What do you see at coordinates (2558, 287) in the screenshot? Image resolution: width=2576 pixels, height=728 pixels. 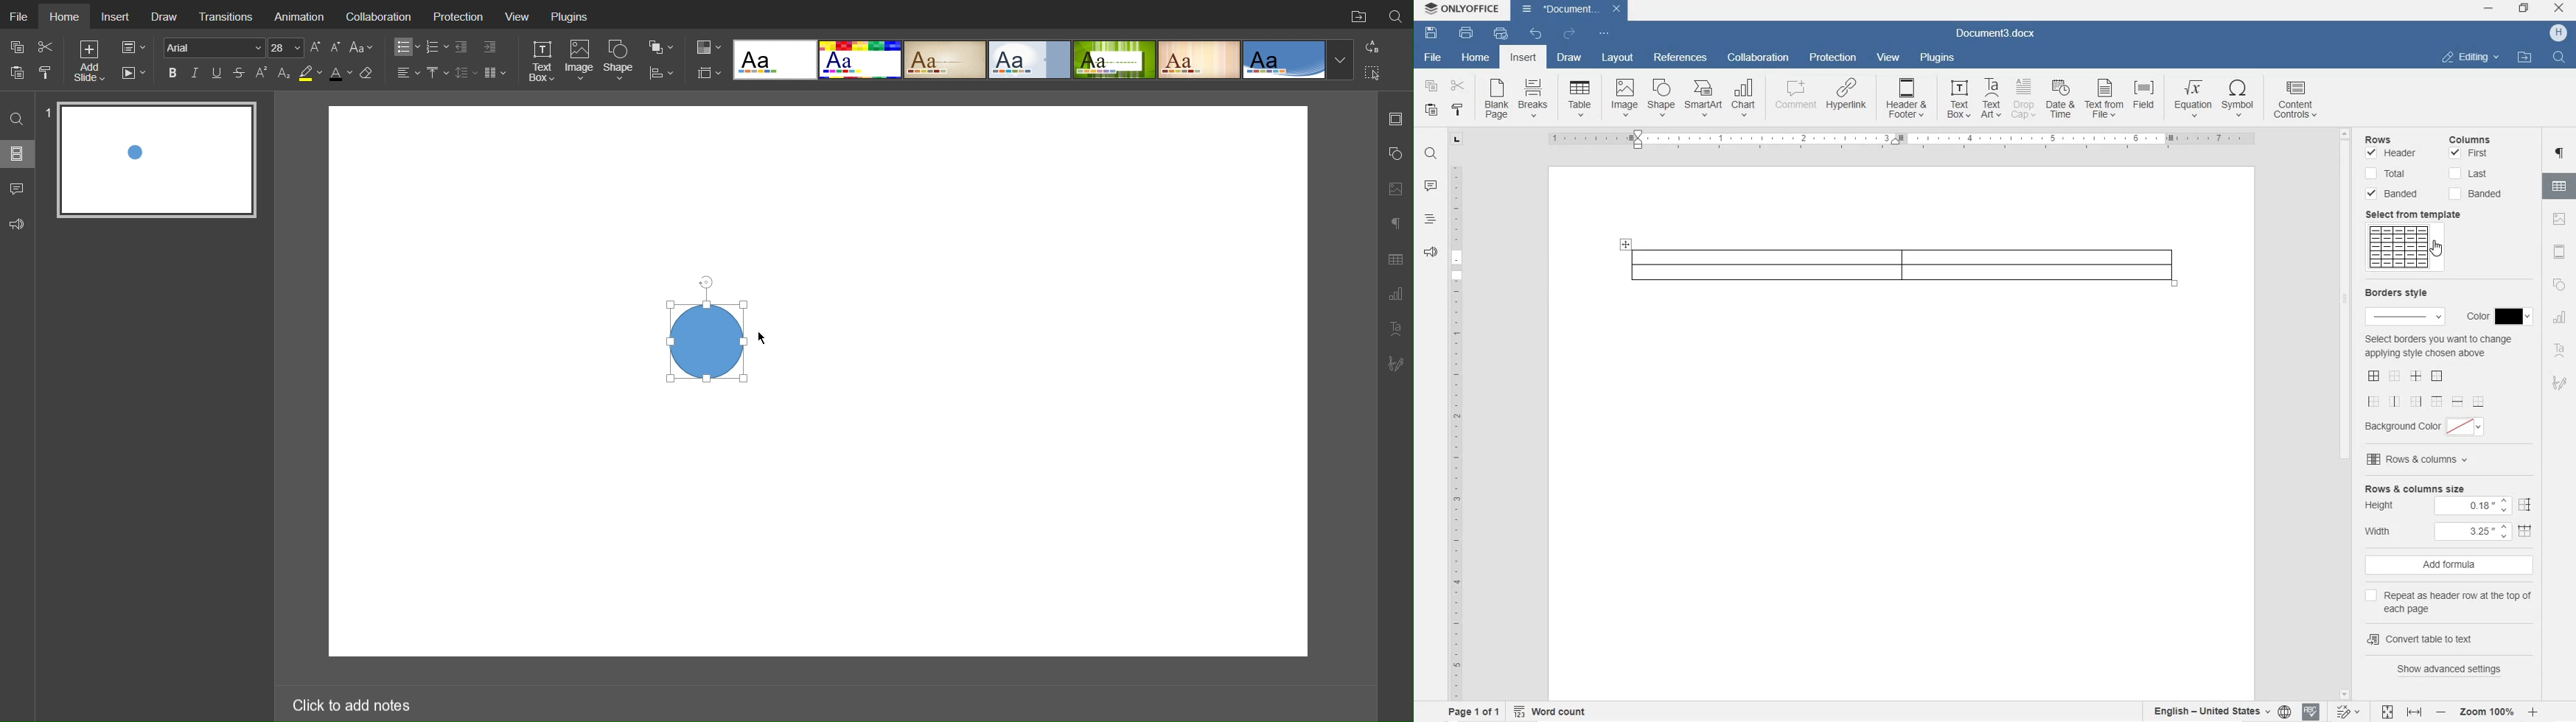 I see `SHAPE` at bounding box center [2558, 287].